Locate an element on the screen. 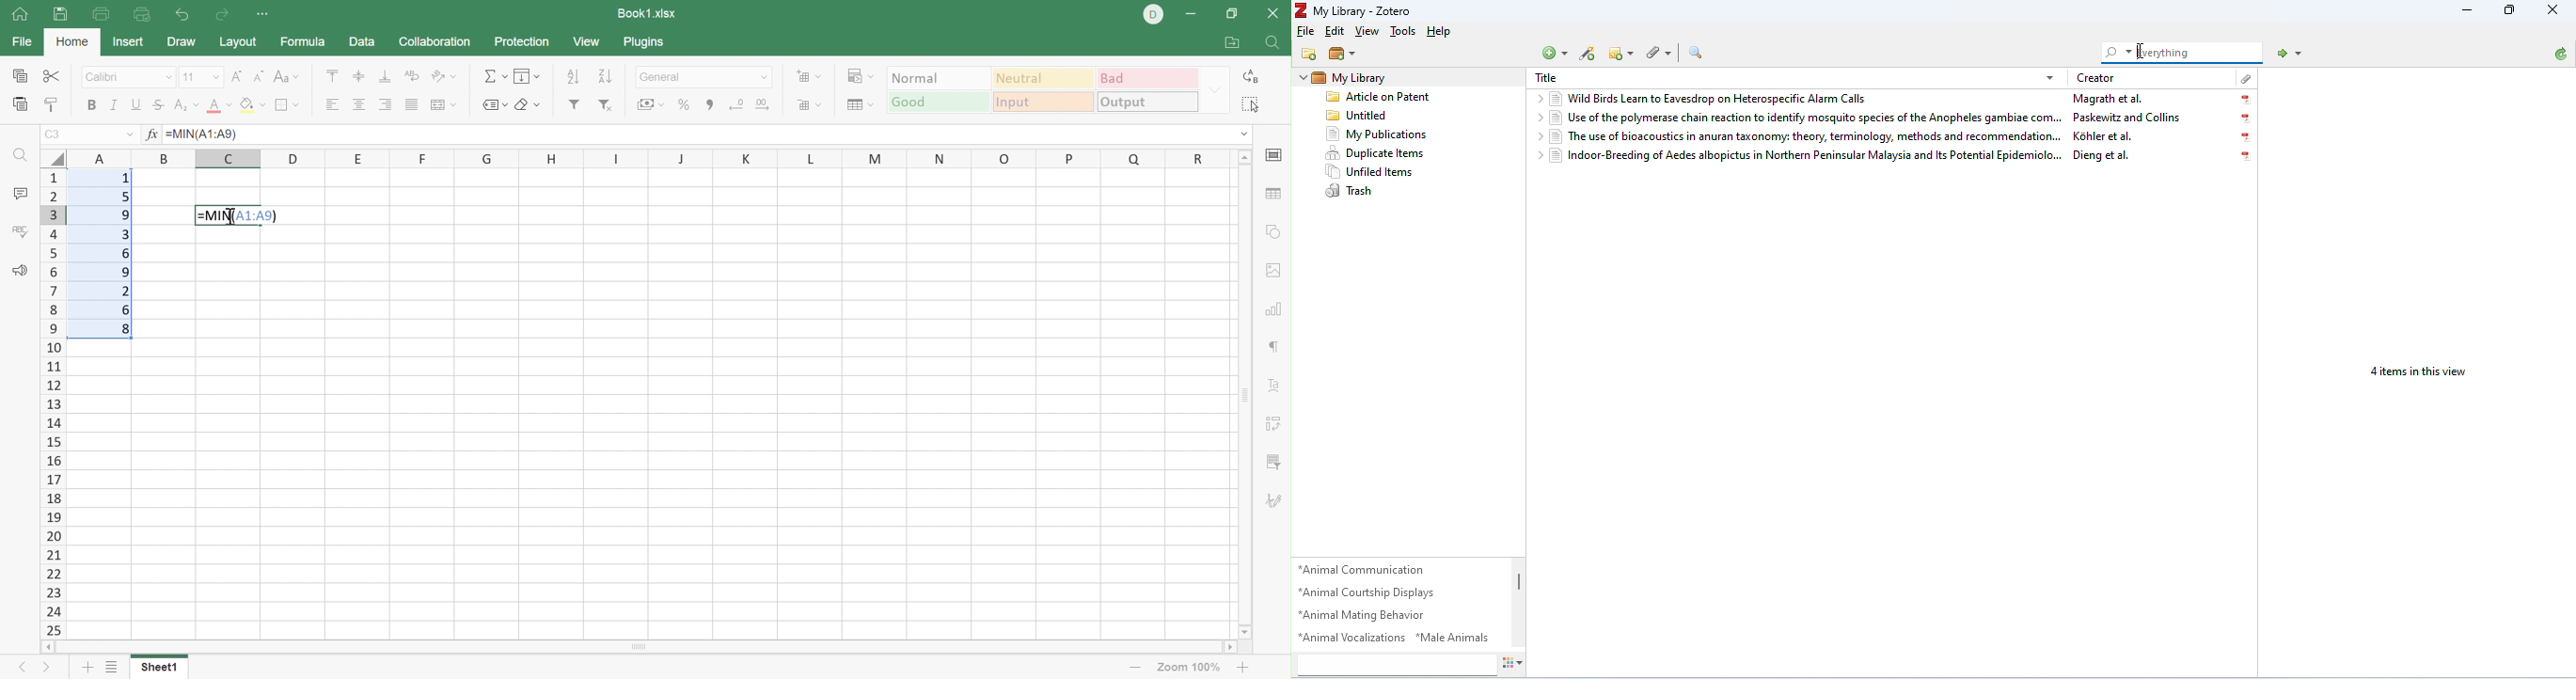 Image resolution: width=2576 pixels, height=700 pixels. 8 is located at coordinates (125, 330).